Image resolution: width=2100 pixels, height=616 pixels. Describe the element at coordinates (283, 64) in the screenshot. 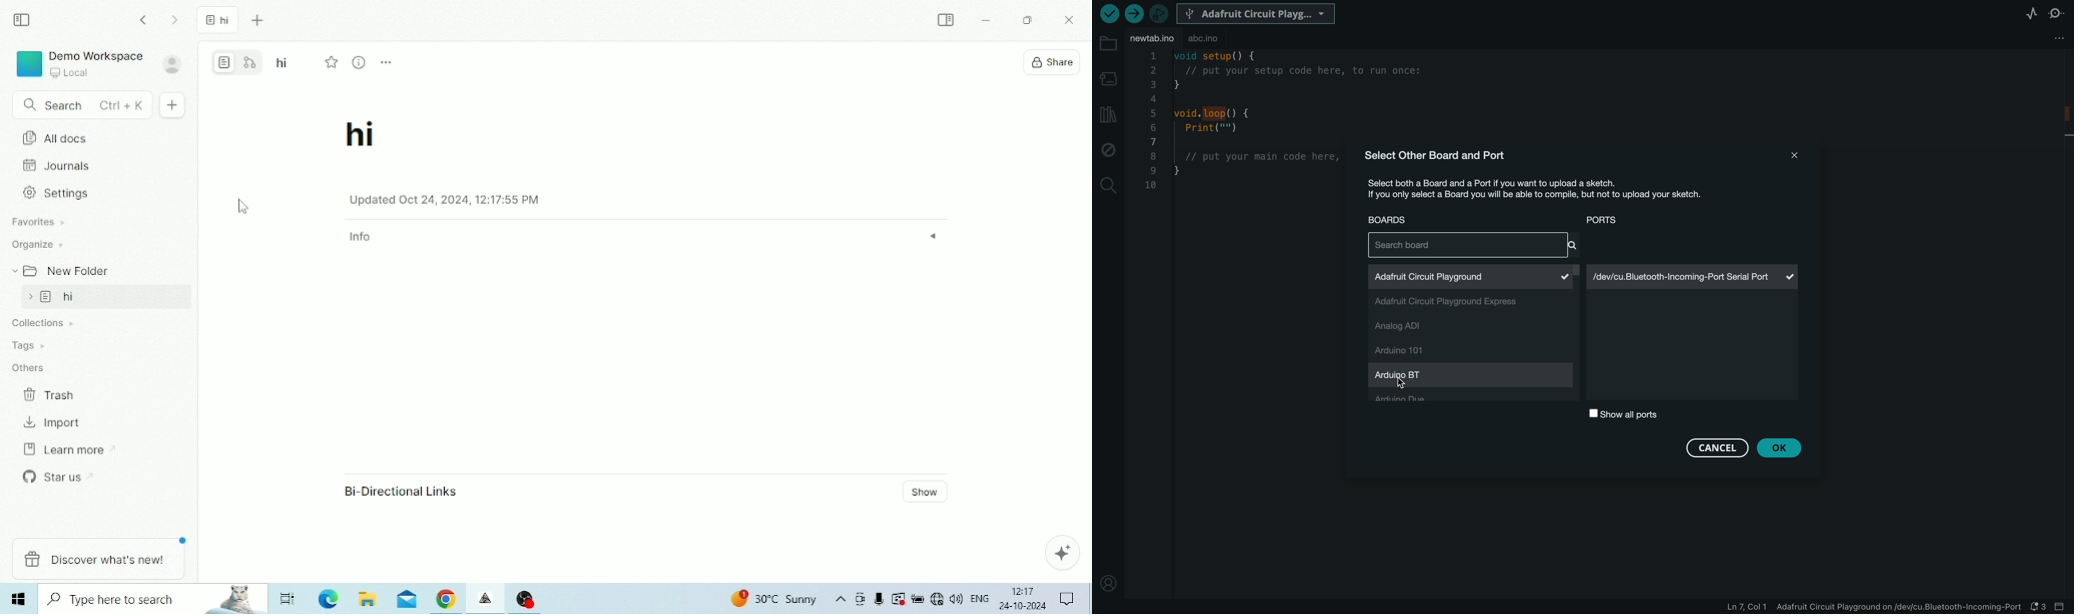

I see `hi` at that location.